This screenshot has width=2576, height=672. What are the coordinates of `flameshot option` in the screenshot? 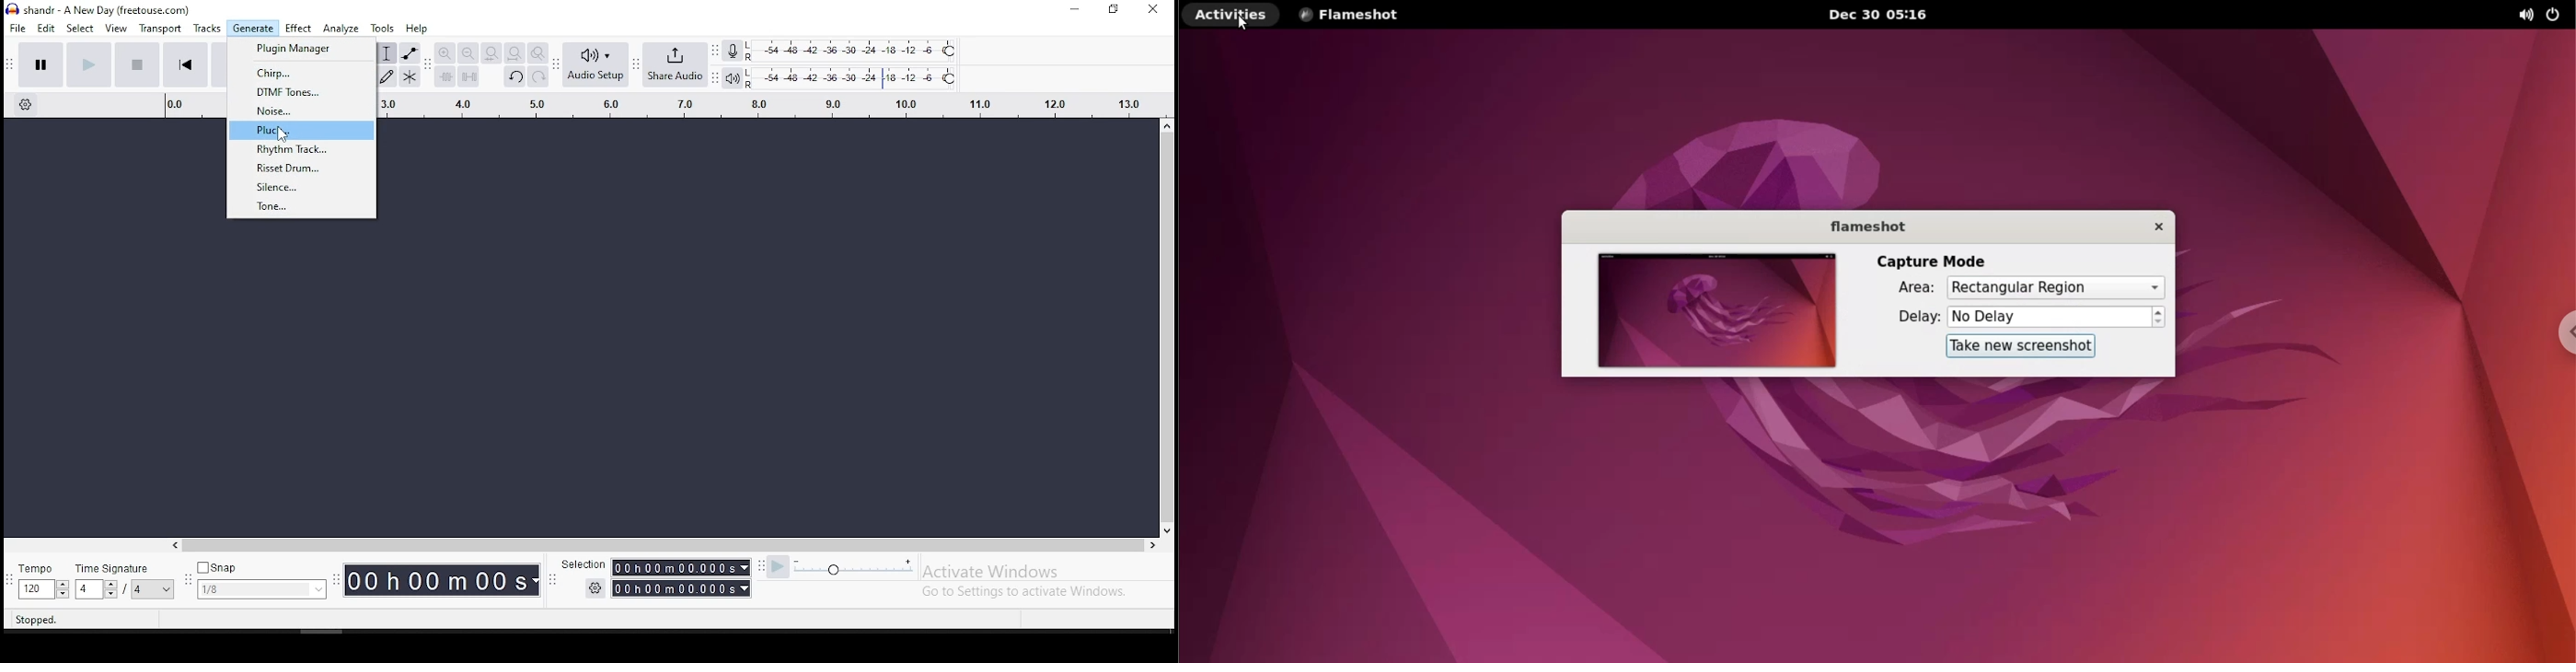 It's located at (1356, 15).